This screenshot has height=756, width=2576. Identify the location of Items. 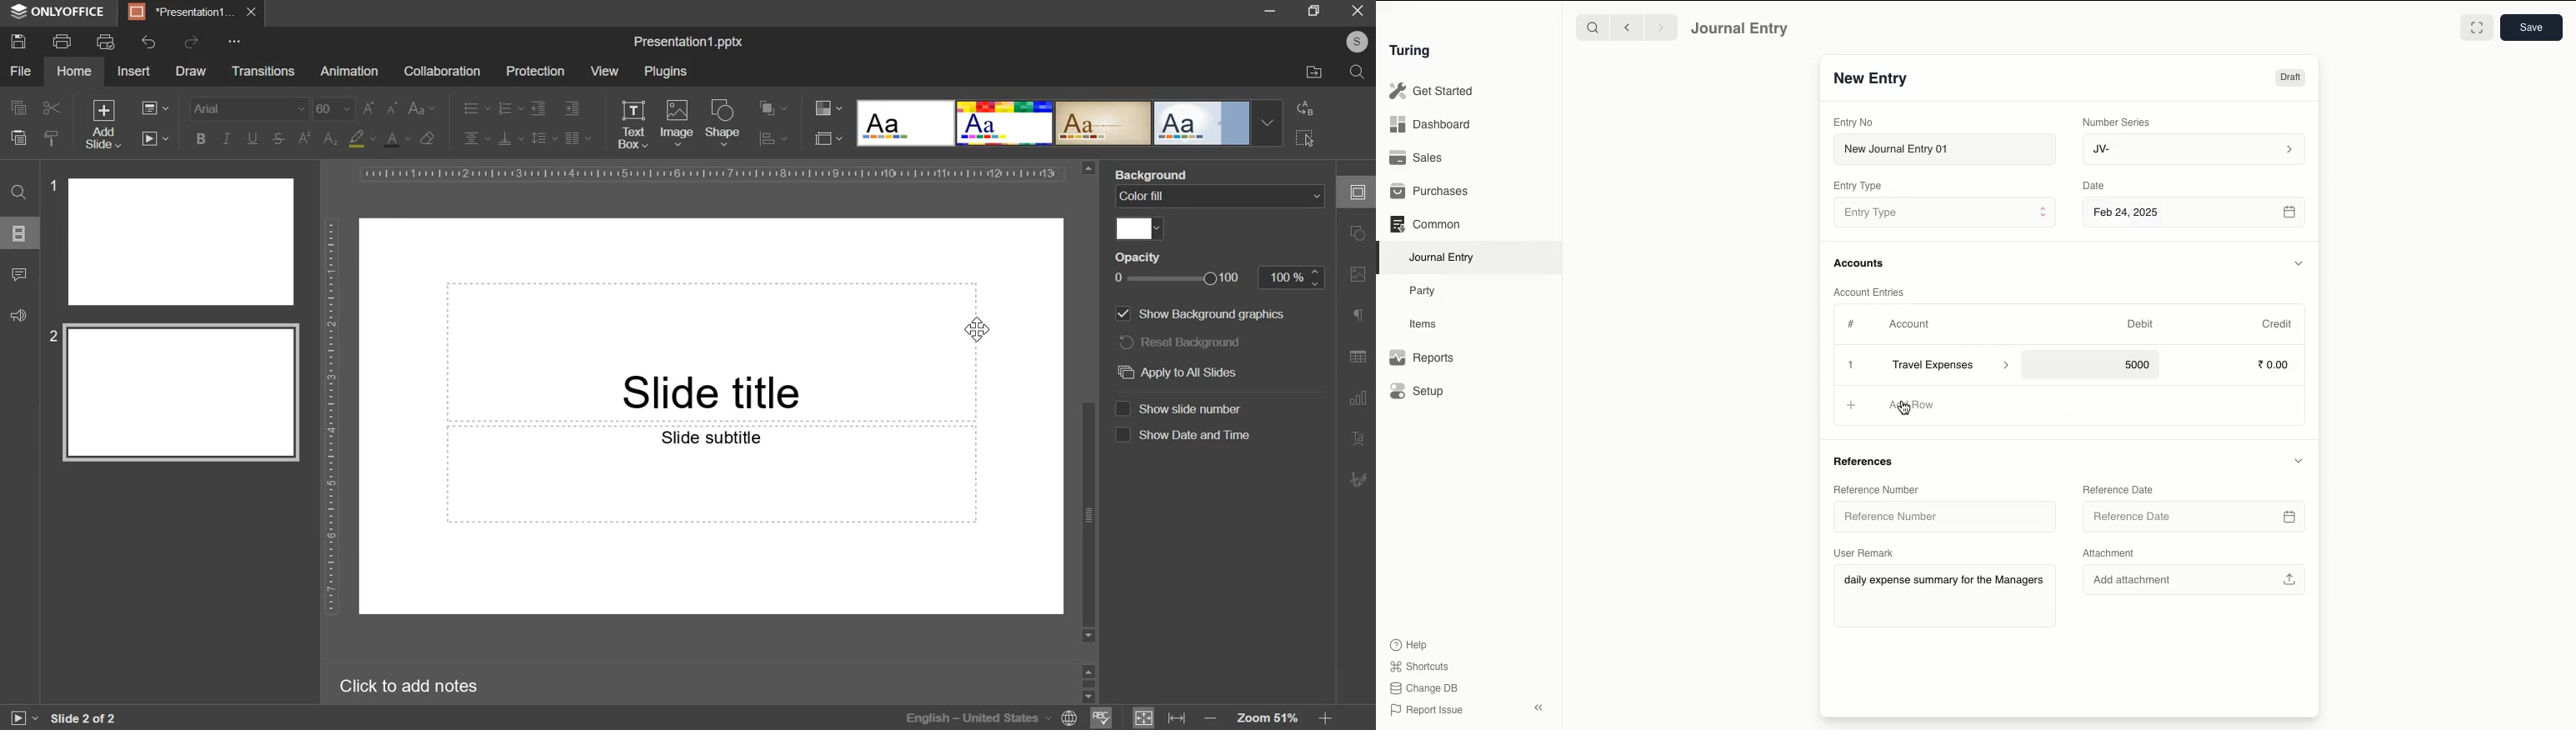
(1423, 323).